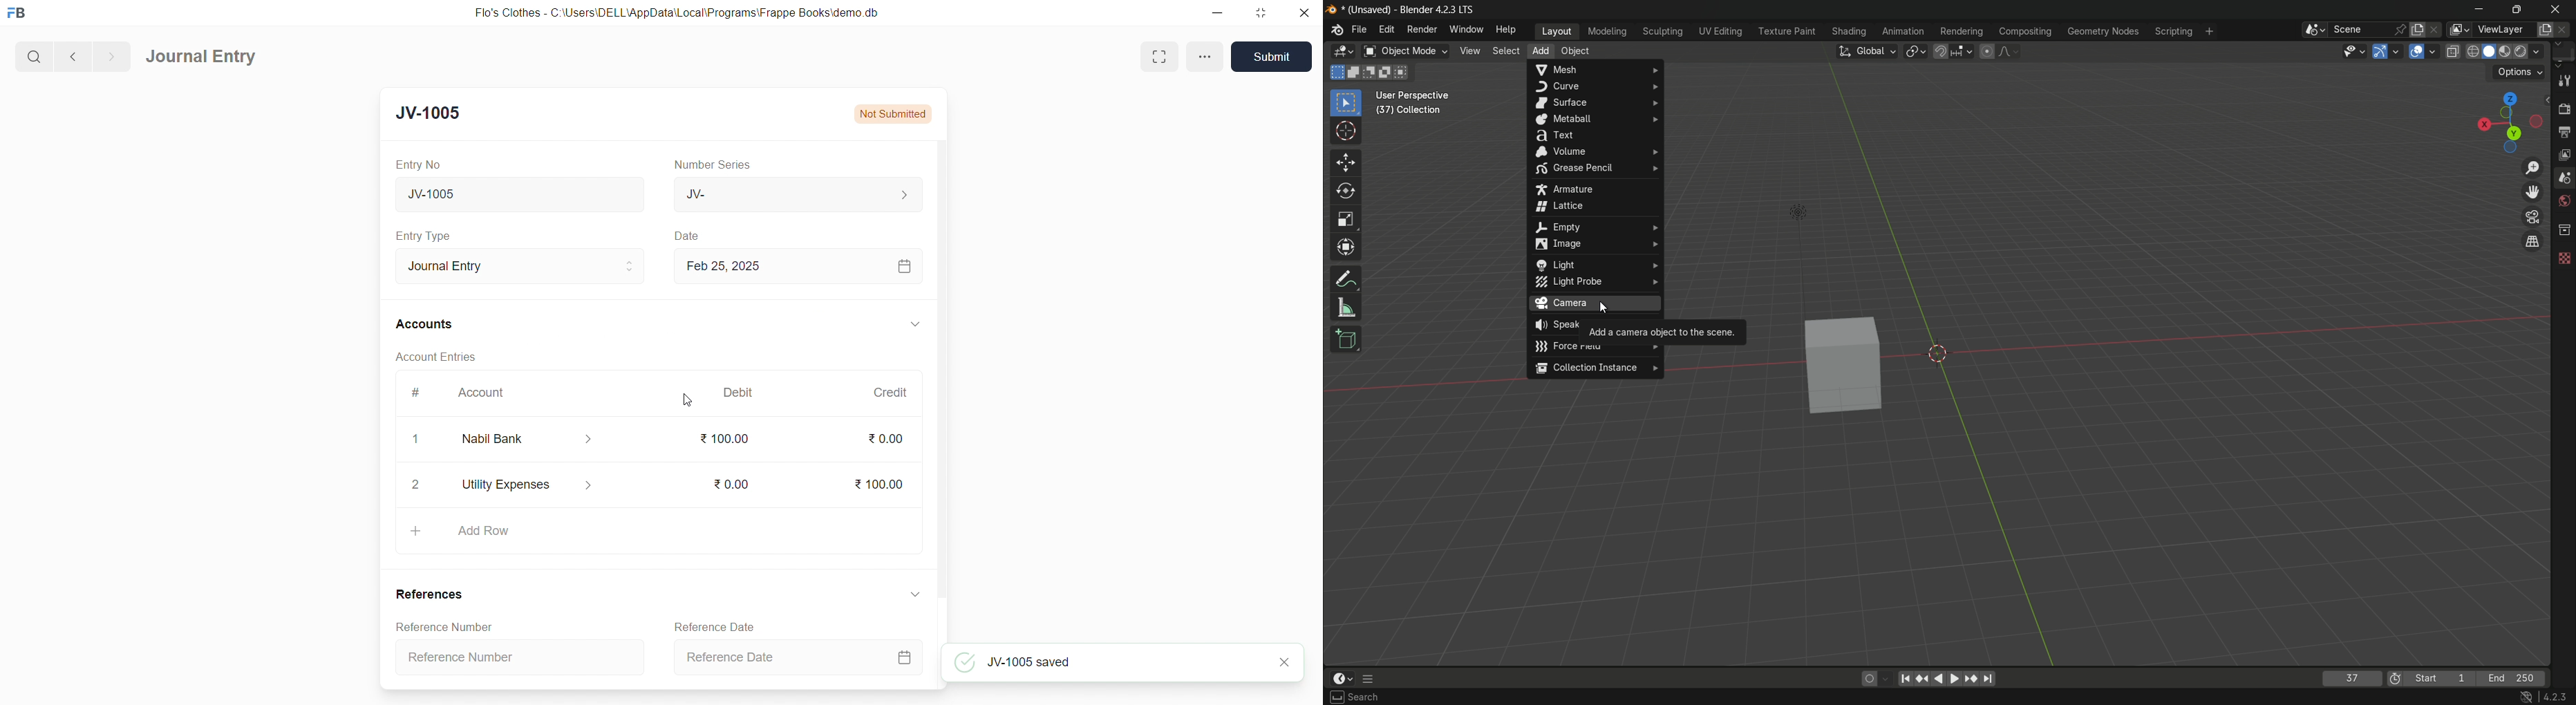 Image resolution: width=2576 pixels, height=728 pixels. What do you see at coordinates (2564, 80) in the screenshot?
I see `tools` at bounding box center [2564, 80].